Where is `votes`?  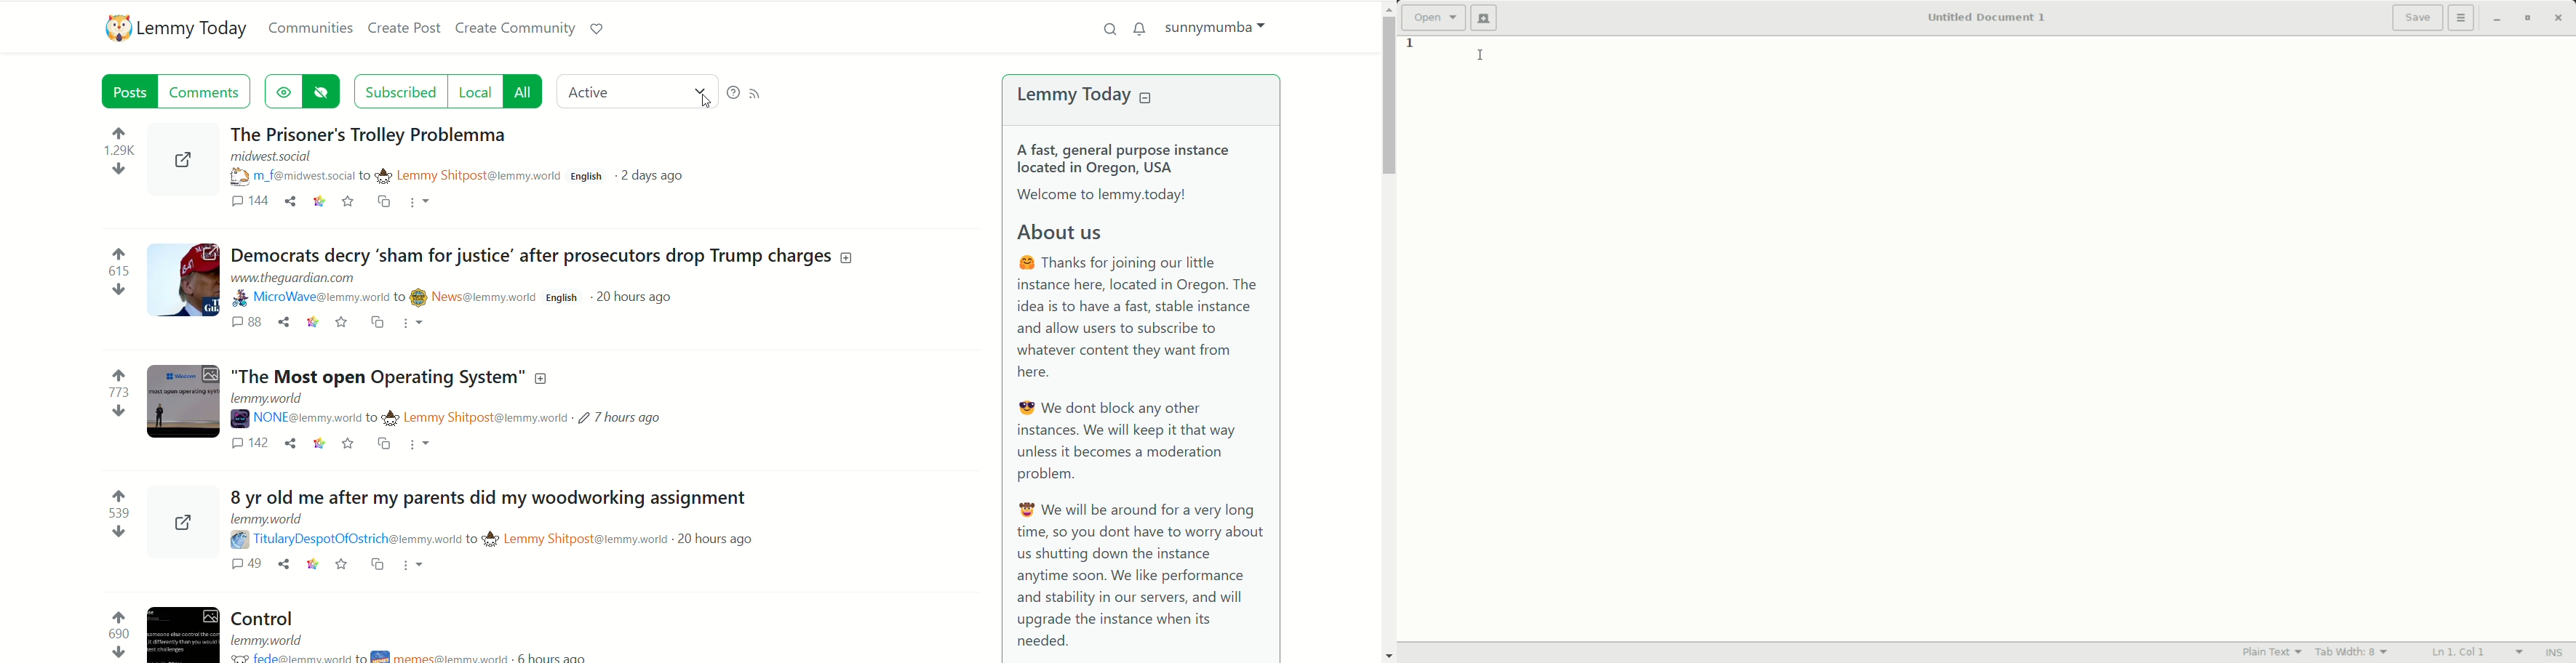
votes is located at coordinates (116, 273).